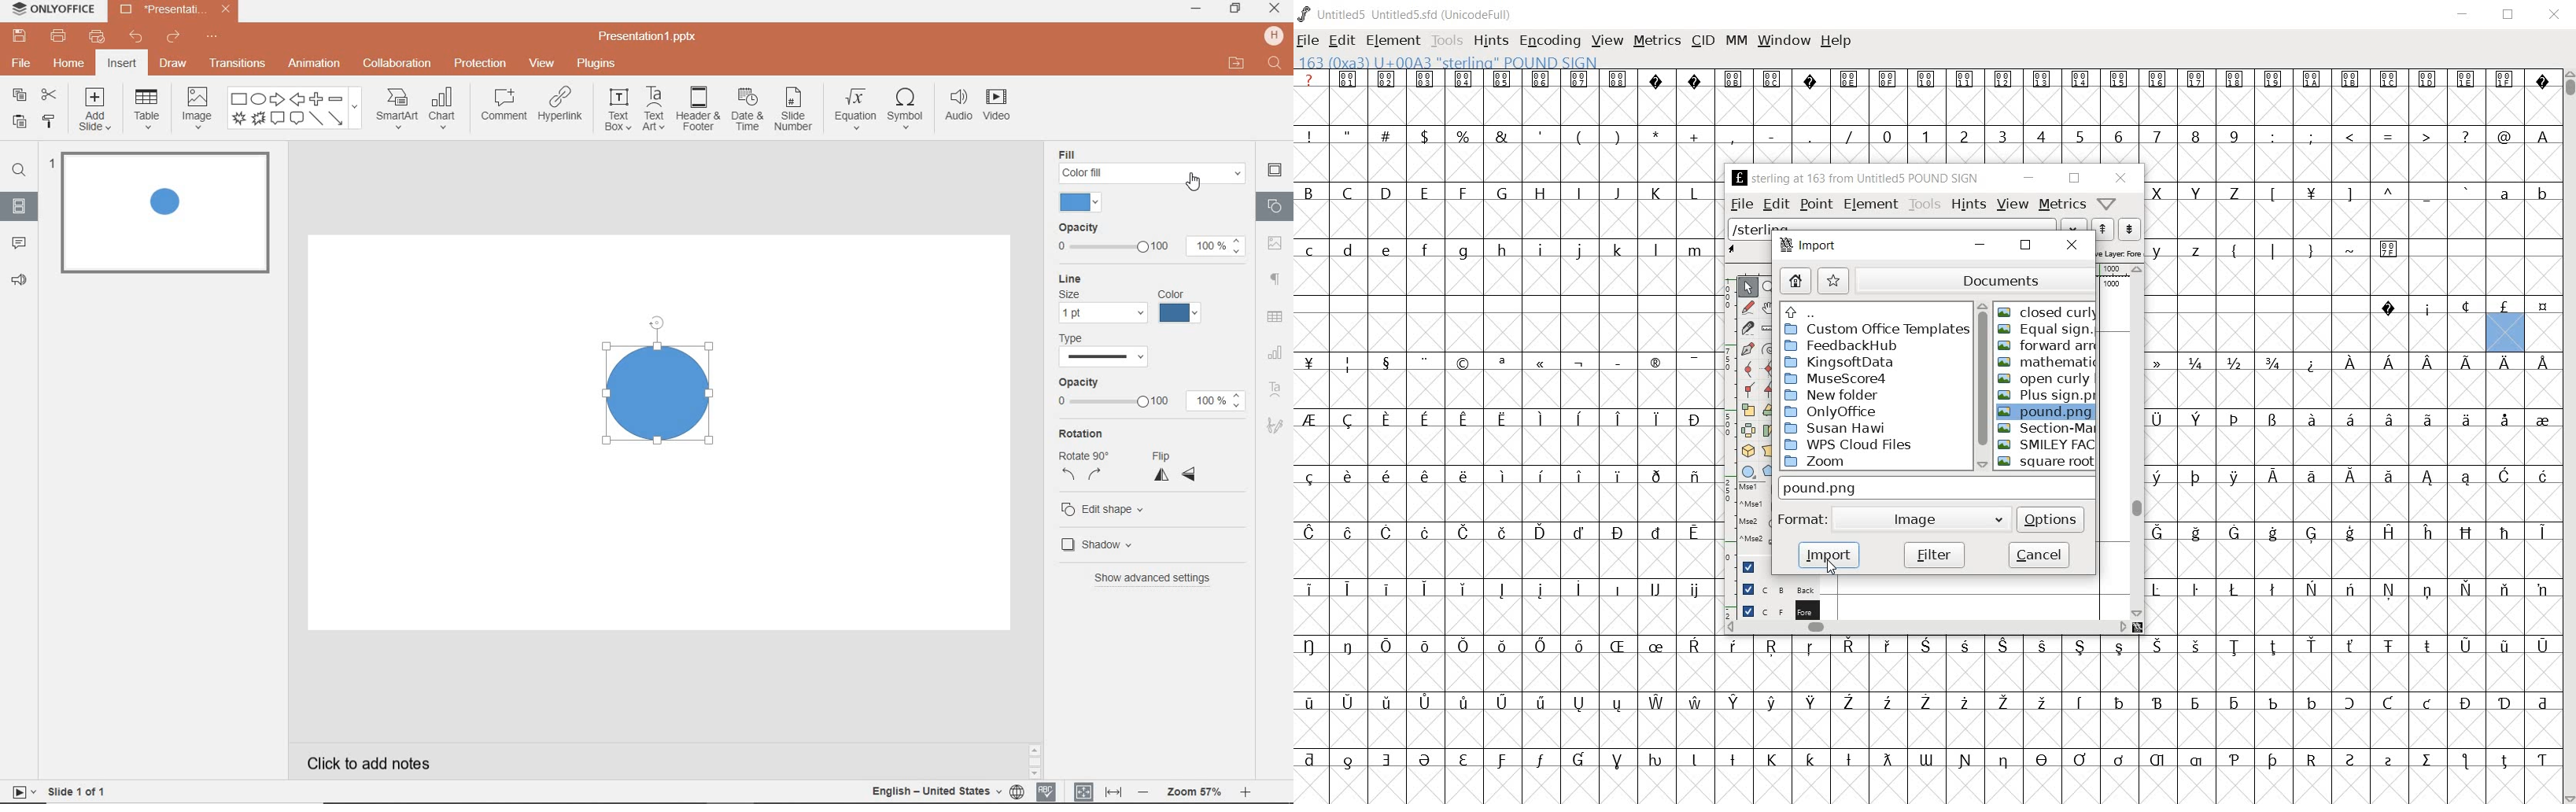  What do you see at coordinates (1694, 761) in the screenshot?
I see `Symbol` at bounding box center [1694, 761].